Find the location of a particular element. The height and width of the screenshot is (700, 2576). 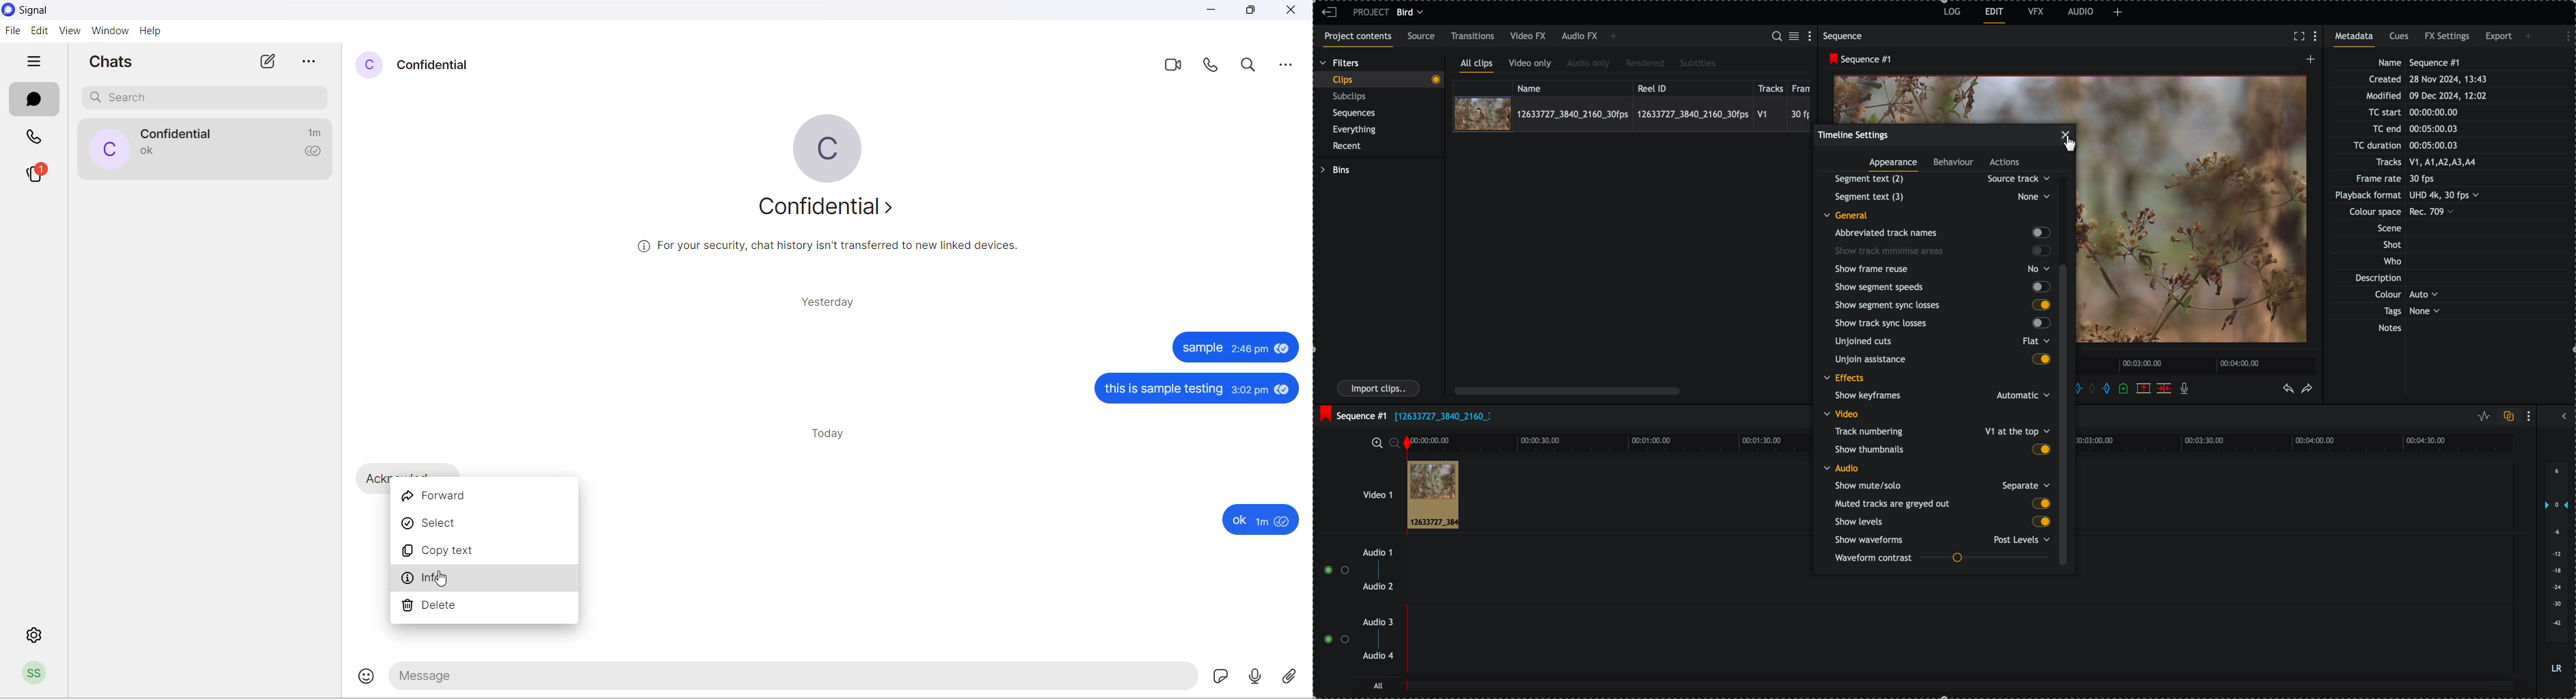

video preview is located at coordinates (1955, 98).